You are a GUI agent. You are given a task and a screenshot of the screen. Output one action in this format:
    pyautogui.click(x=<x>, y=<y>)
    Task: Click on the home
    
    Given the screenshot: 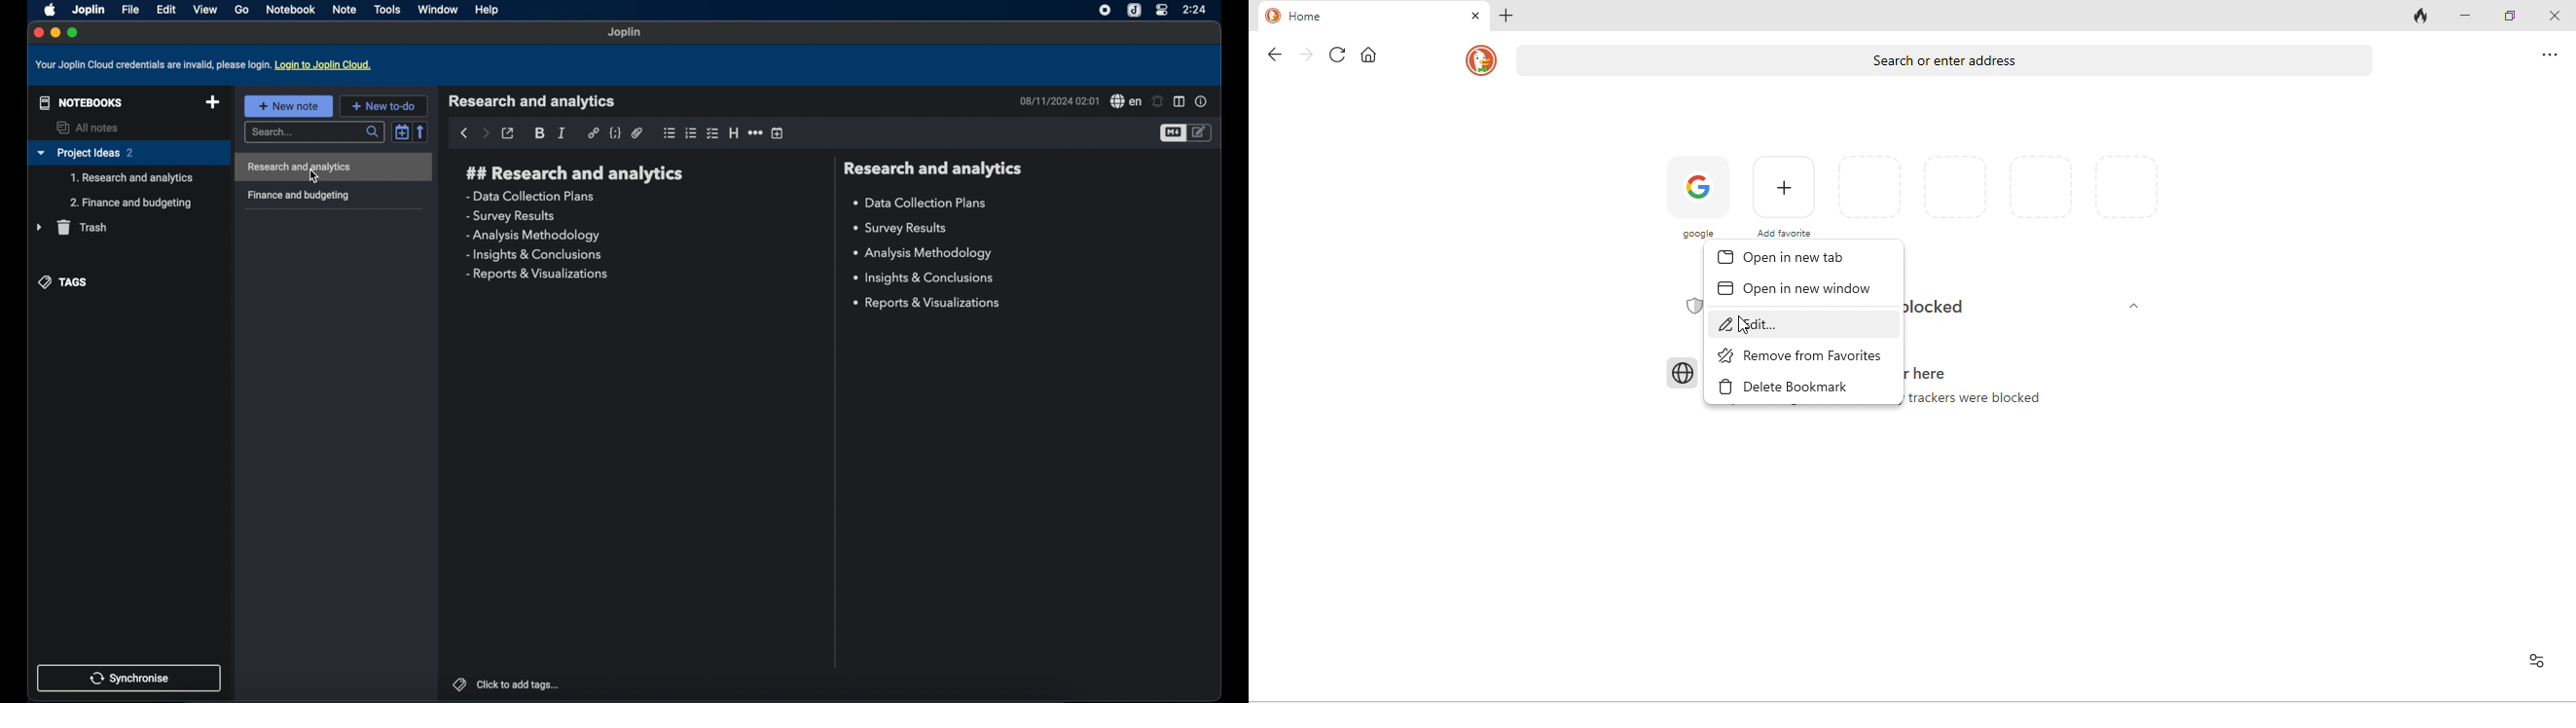 What is the action you would take?
    pyautogui.click(x=1367, y=55)
    